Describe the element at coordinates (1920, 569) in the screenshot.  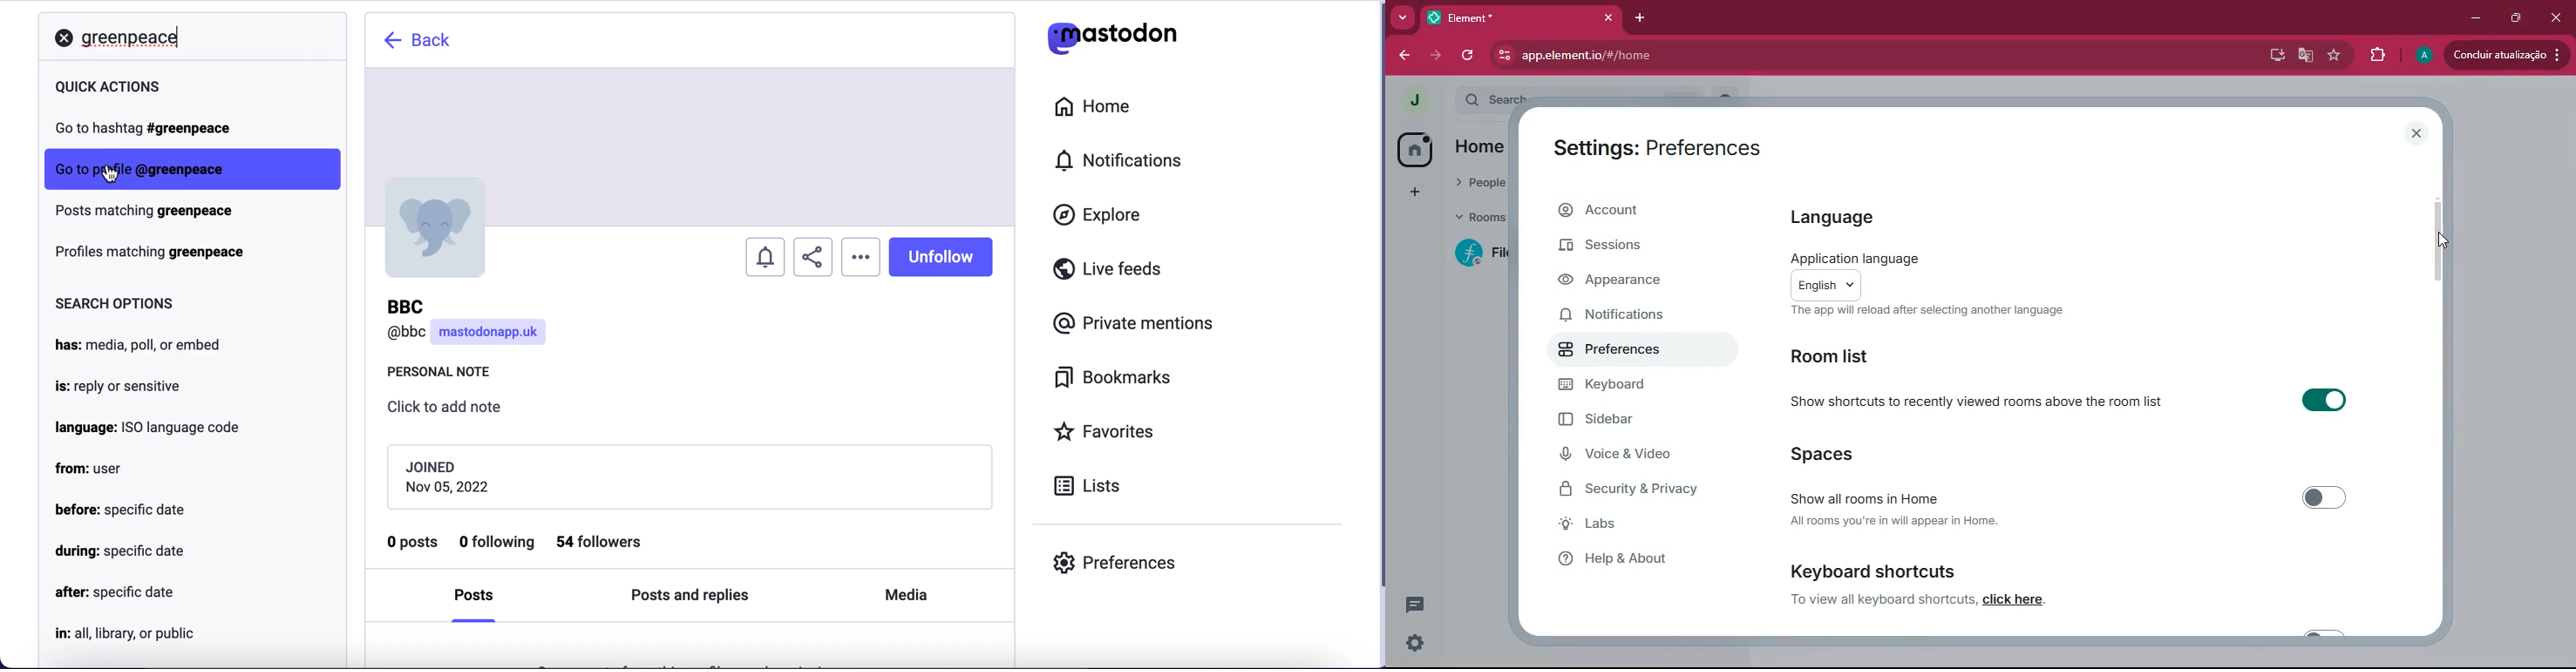
I see `keyboard shortcut` at that location.